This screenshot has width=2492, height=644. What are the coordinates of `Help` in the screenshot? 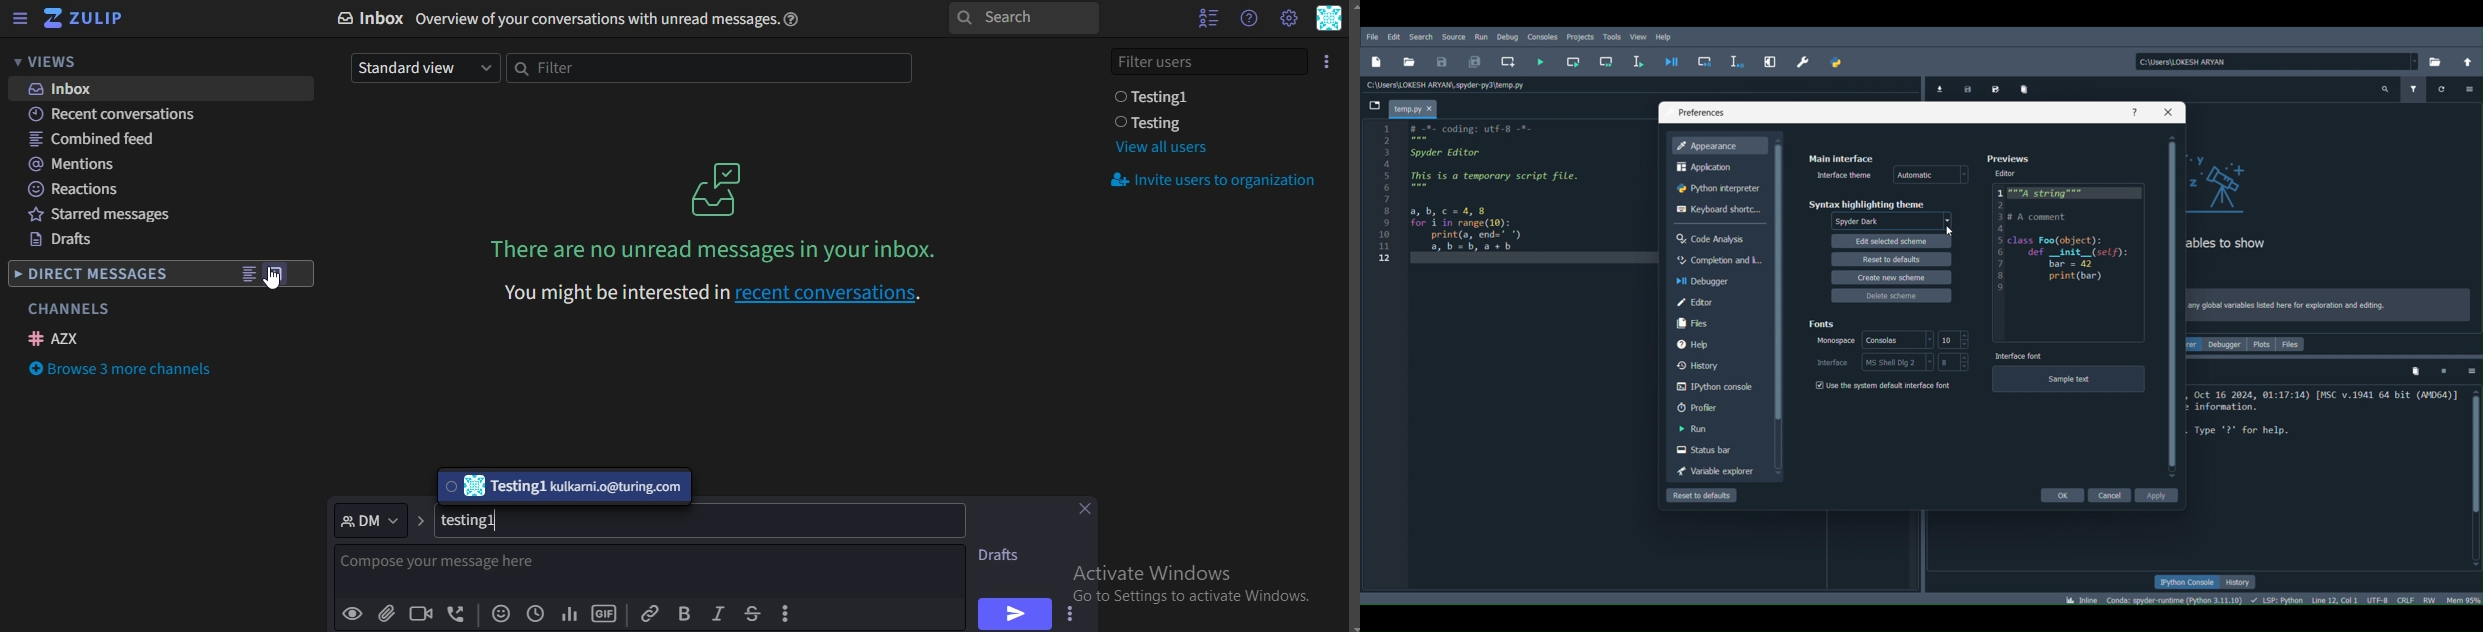 It's located at (2135, 111).